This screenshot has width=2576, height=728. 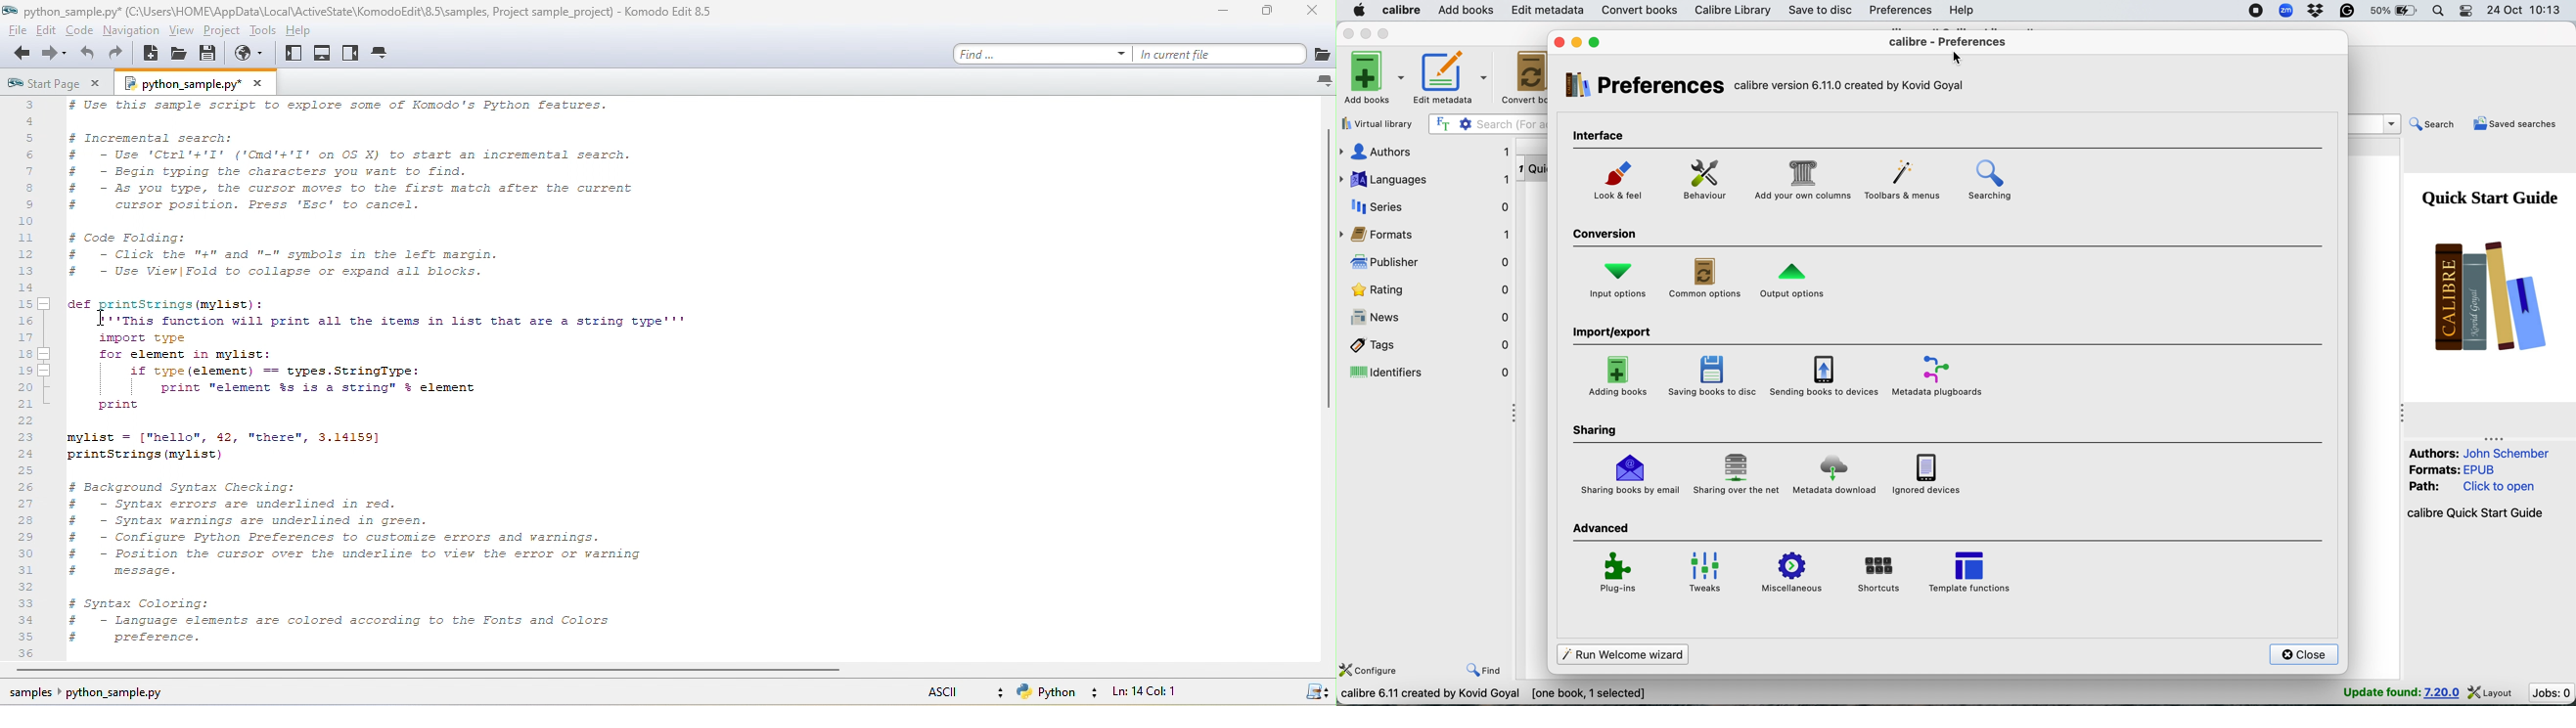 I want to click on save to disc, so click(x=1818, y=11).